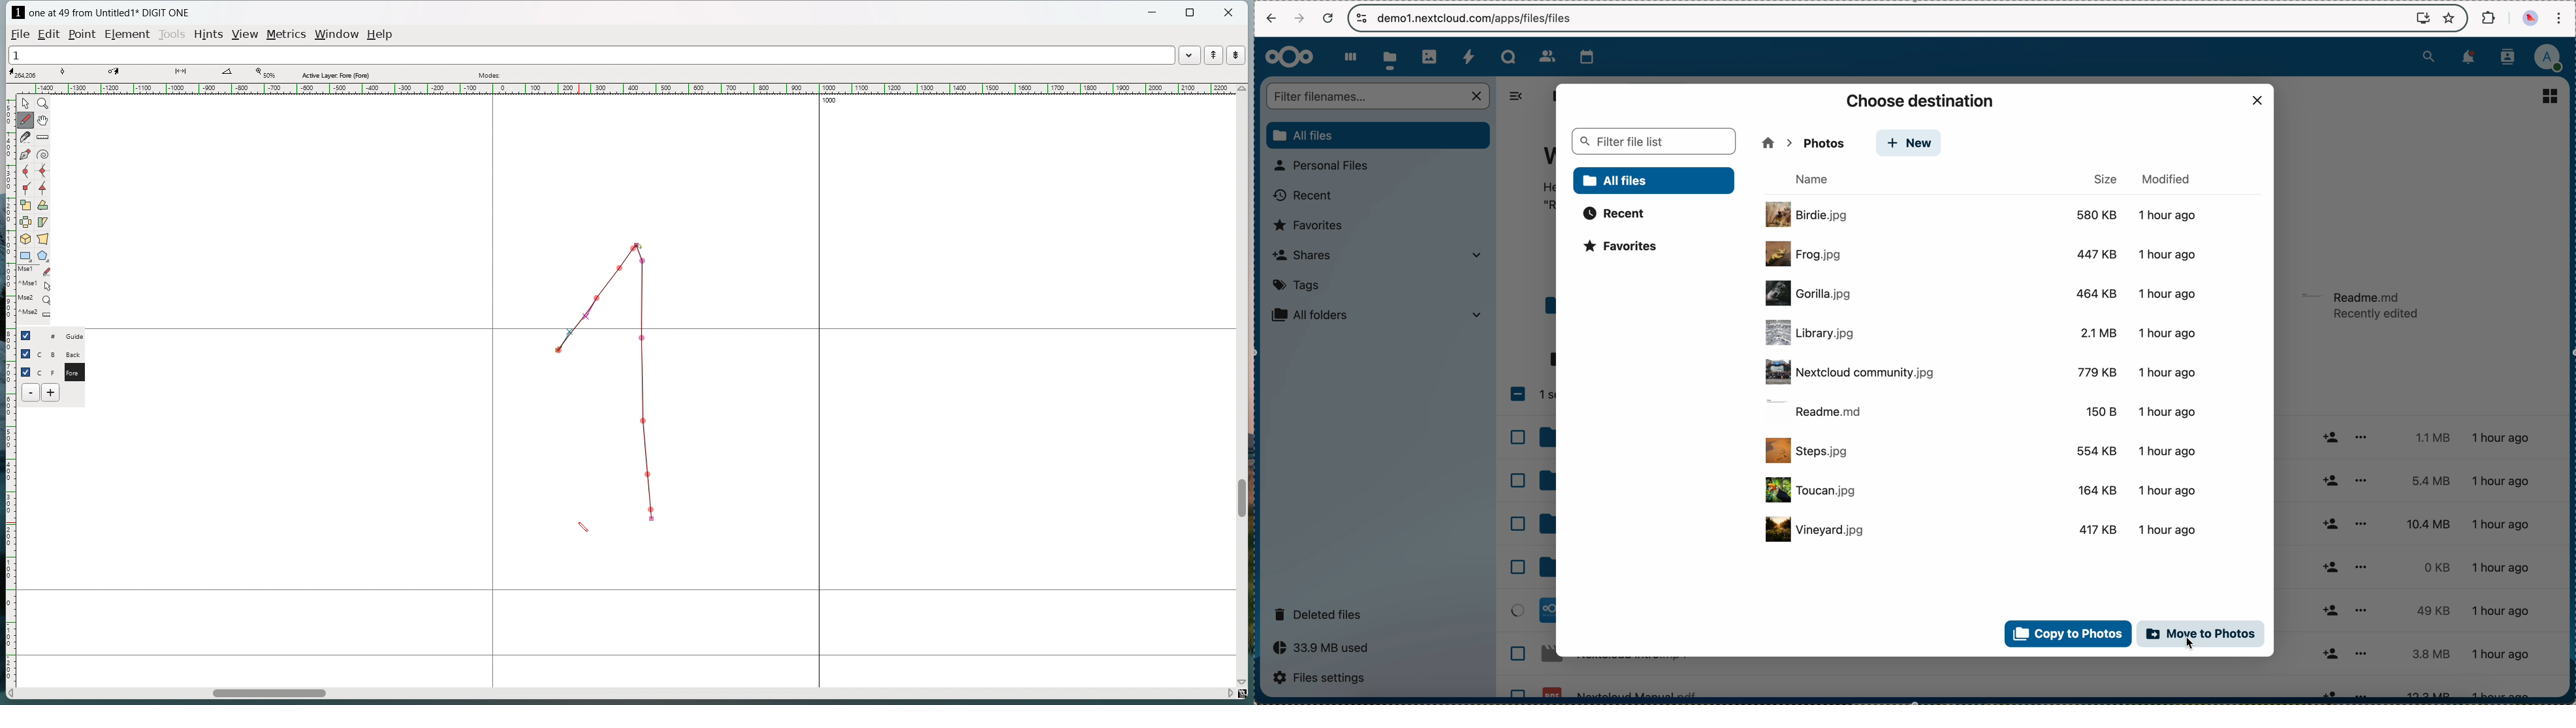 Image resolution: width=2576 pixels, height=728 pixels. Describe the element at coordinates (1984, 451) in the screenshot. I see `file` at that location.